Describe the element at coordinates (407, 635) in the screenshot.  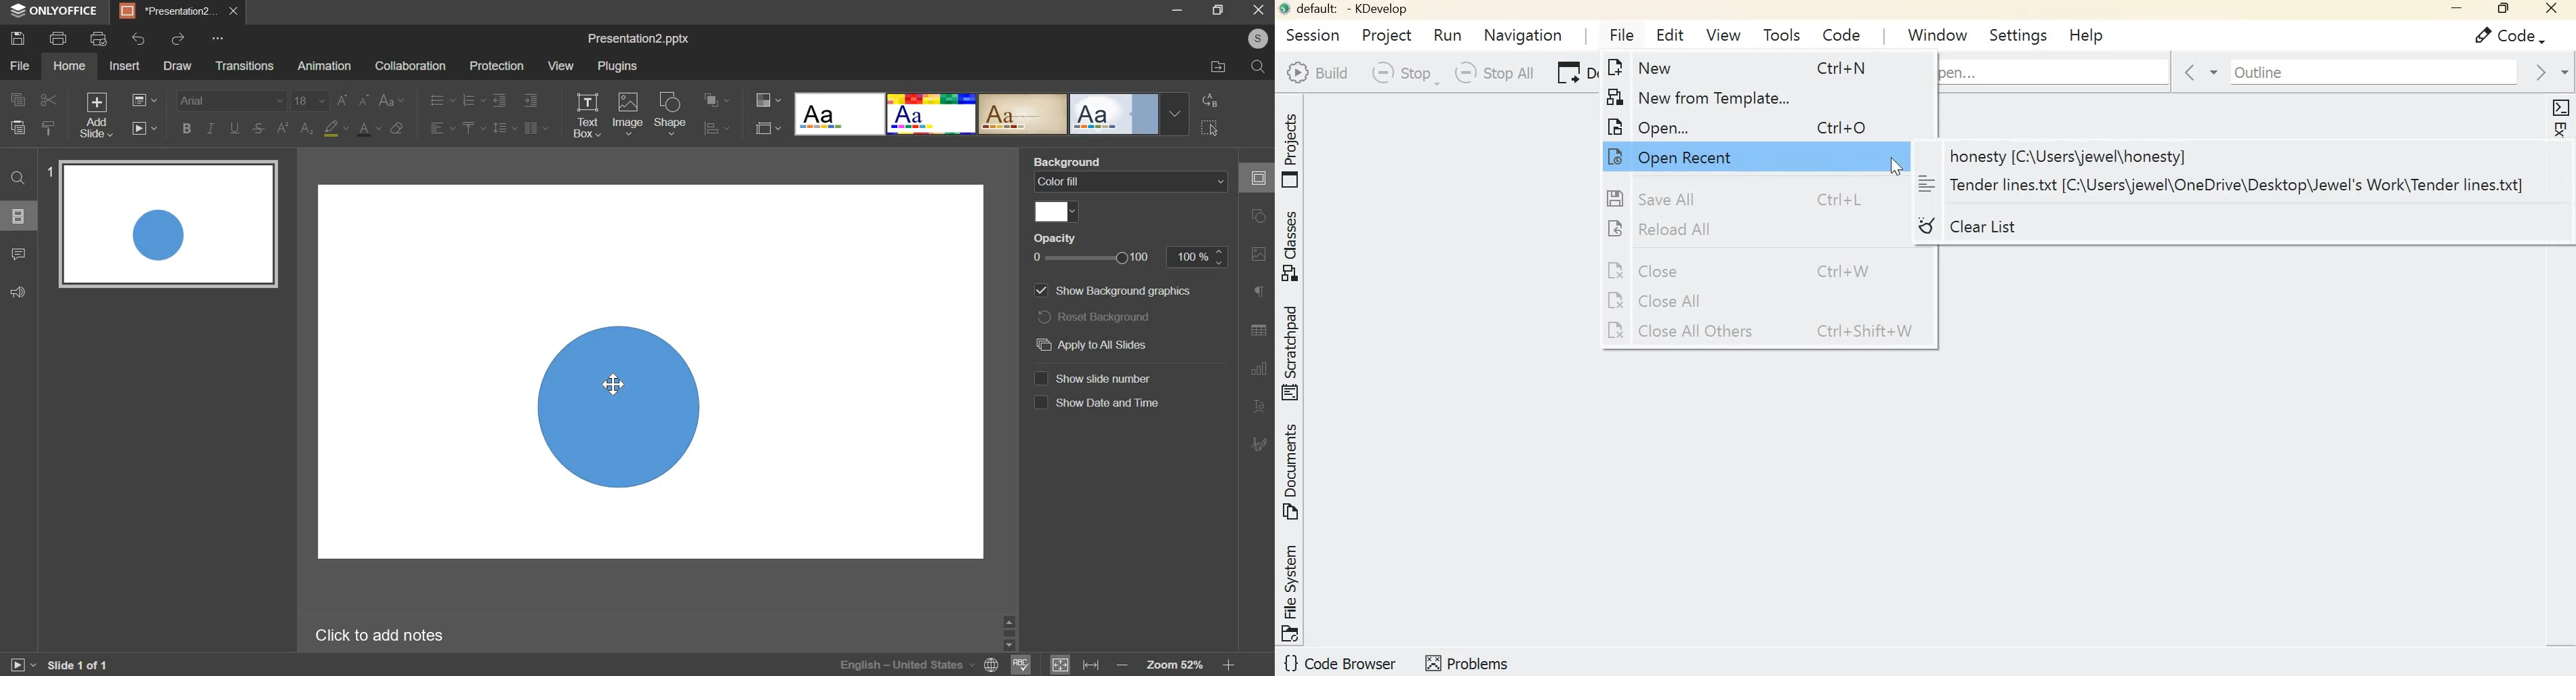
I see `Click to add notes` at that location.